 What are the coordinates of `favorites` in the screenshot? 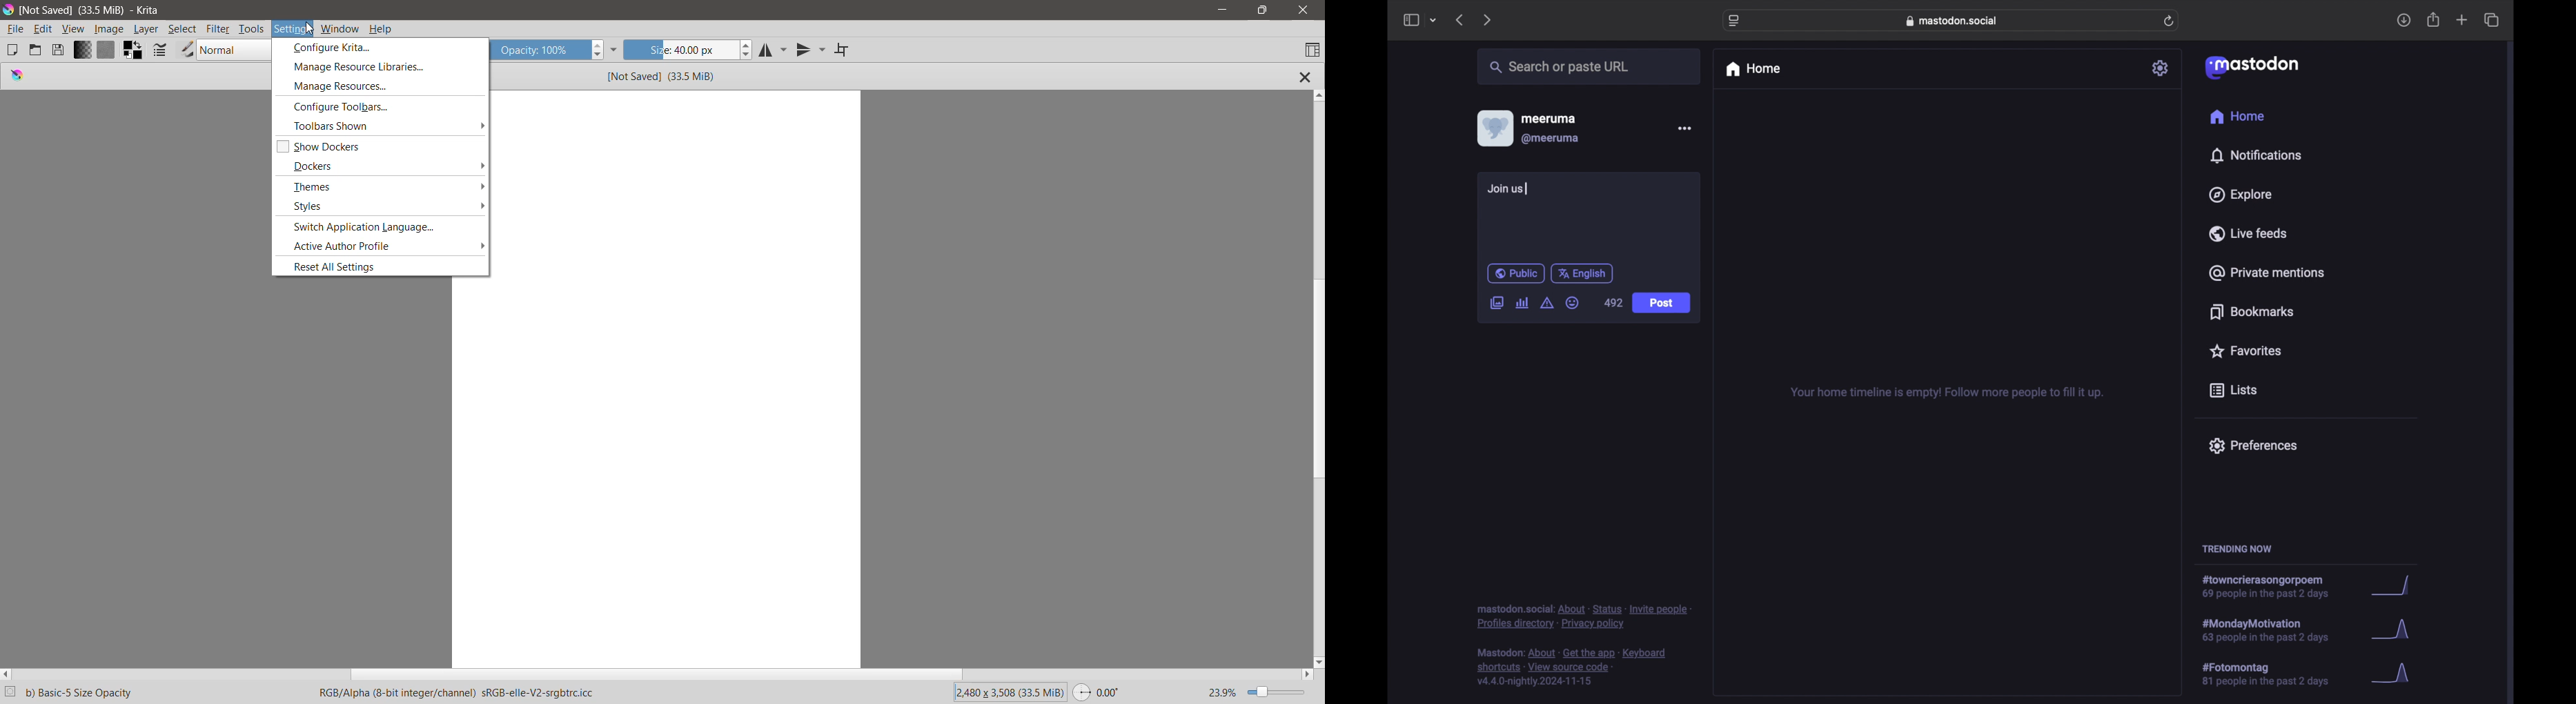 It's located at (2245, 351).